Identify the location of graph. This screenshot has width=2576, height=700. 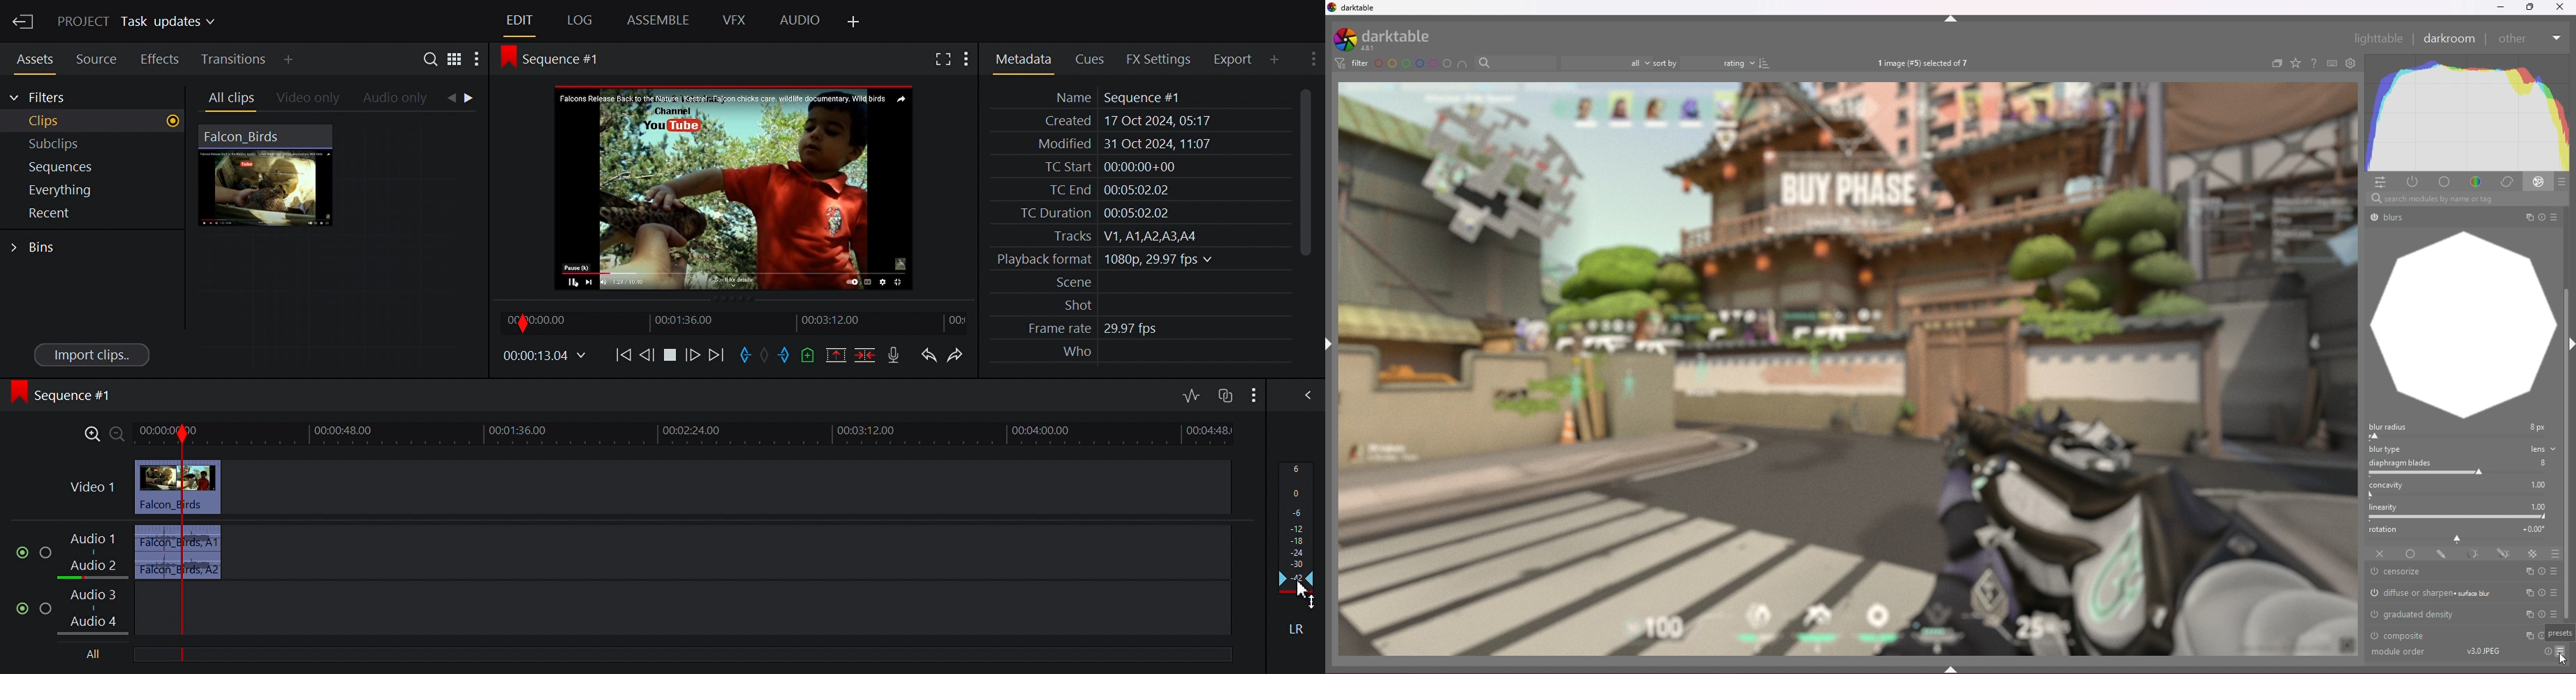
(2463, 324).